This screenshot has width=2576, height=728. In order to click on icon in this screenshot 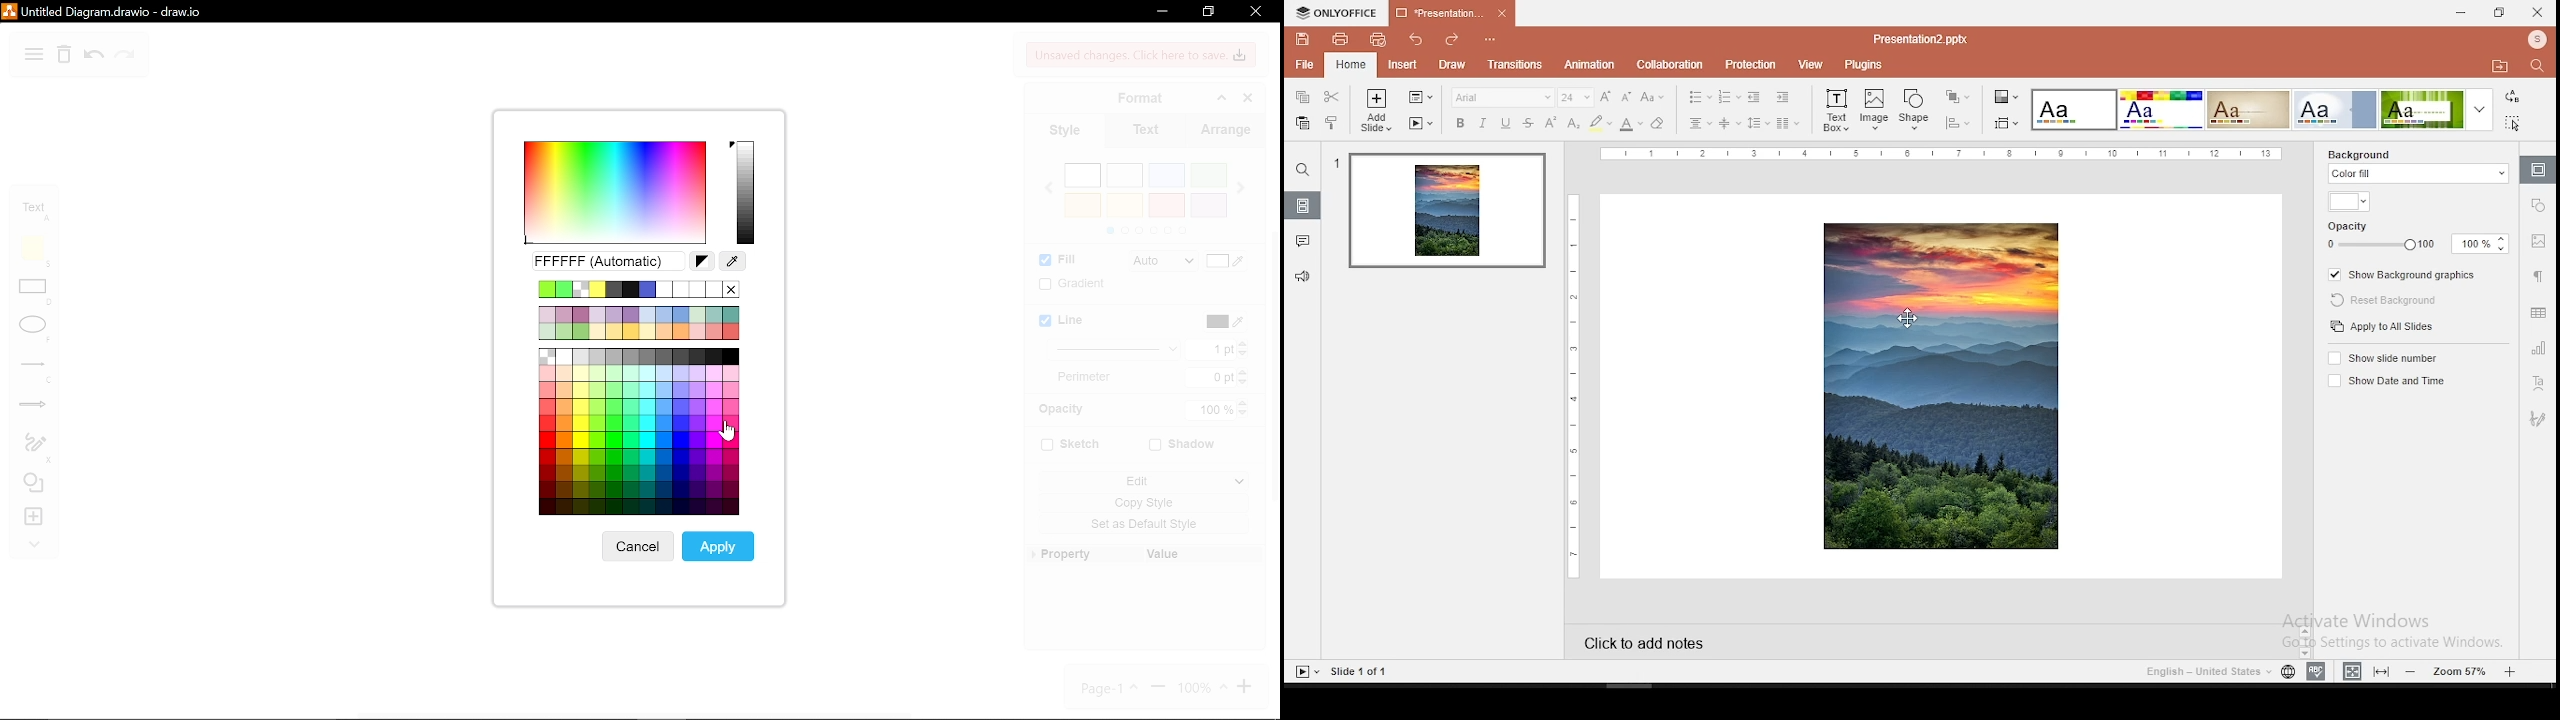, I will do `click(1335, 12)`.